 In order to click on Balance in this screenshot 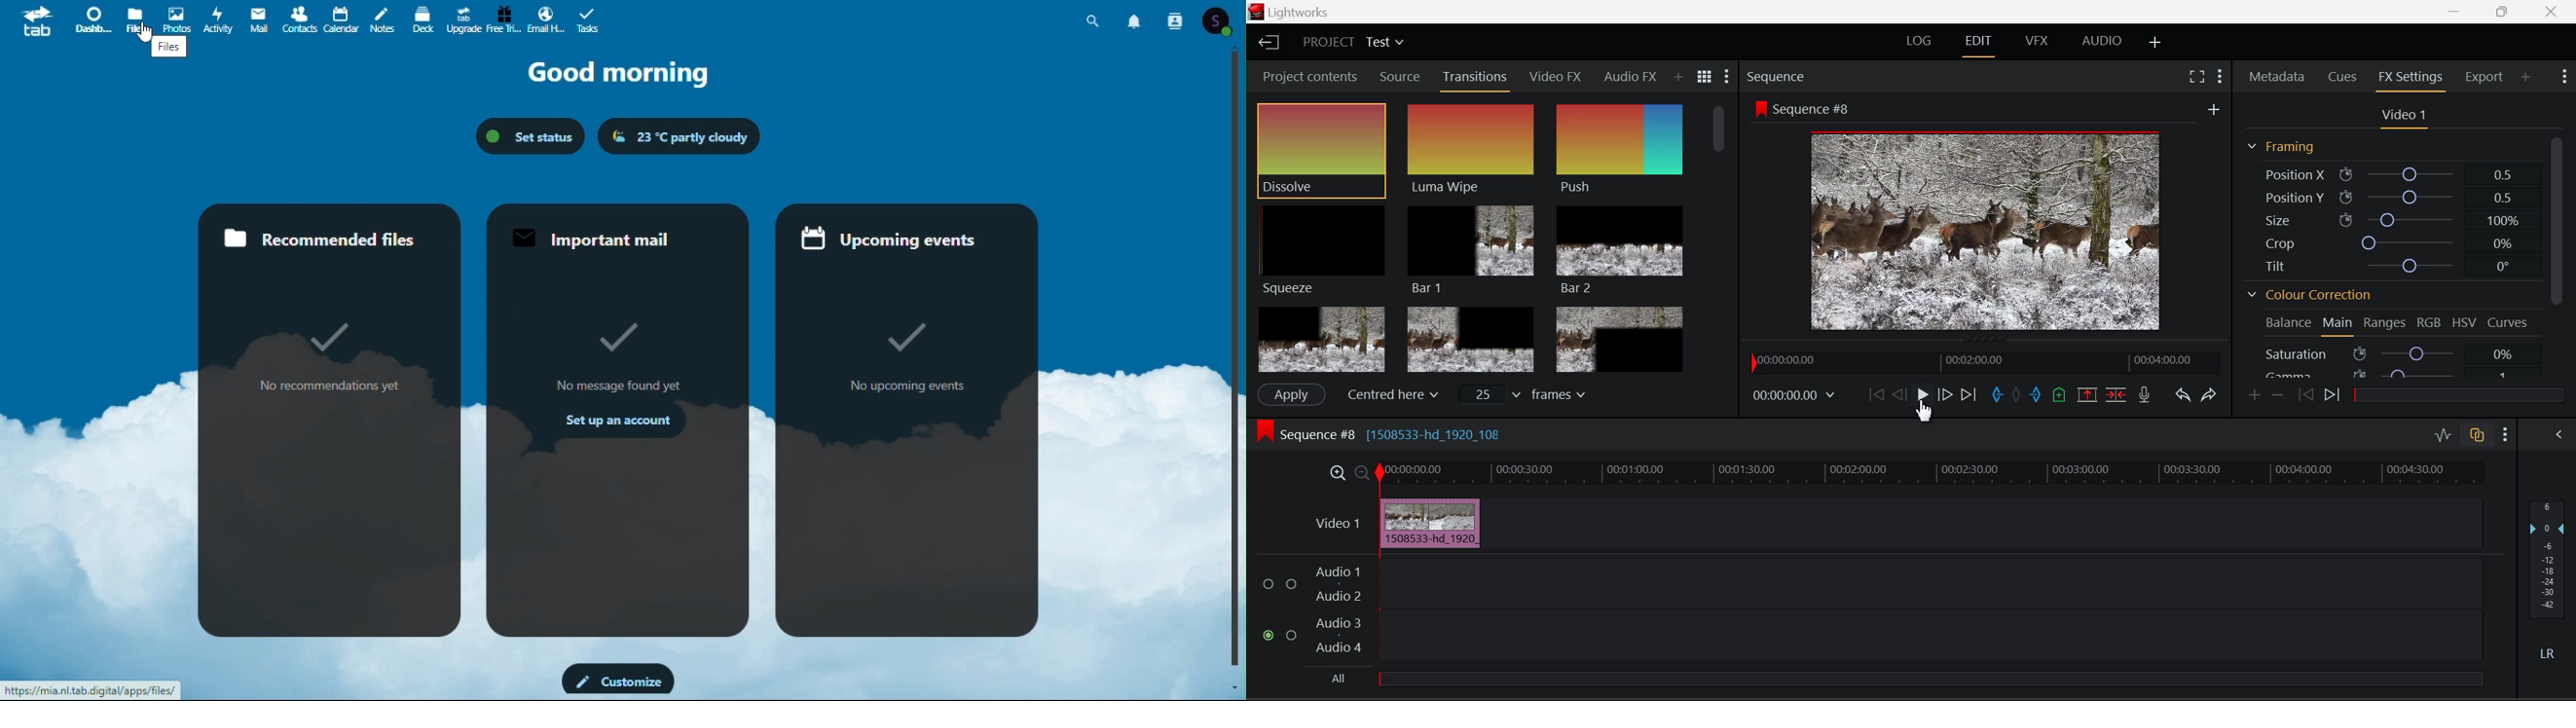, I will do `click(2284, 323)`.